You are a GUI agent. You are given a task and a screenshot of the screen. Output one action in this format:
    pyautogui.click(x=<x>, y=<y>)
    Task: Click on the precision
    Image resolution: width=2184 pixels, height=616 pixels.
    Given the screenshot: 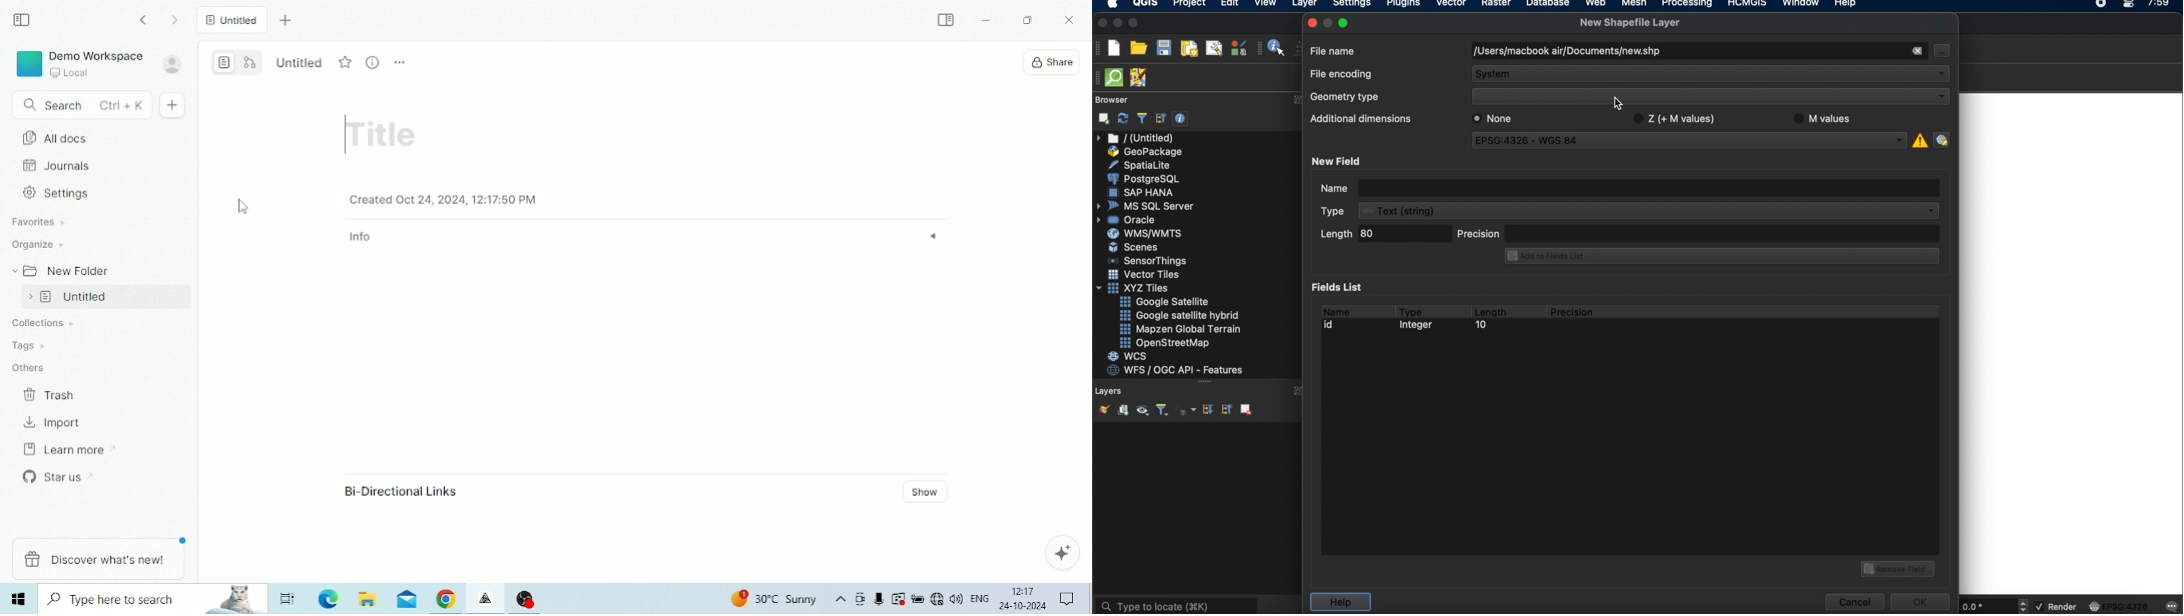 What is the action you would take?
    pyautogui.click(x=1574, y=312)
    